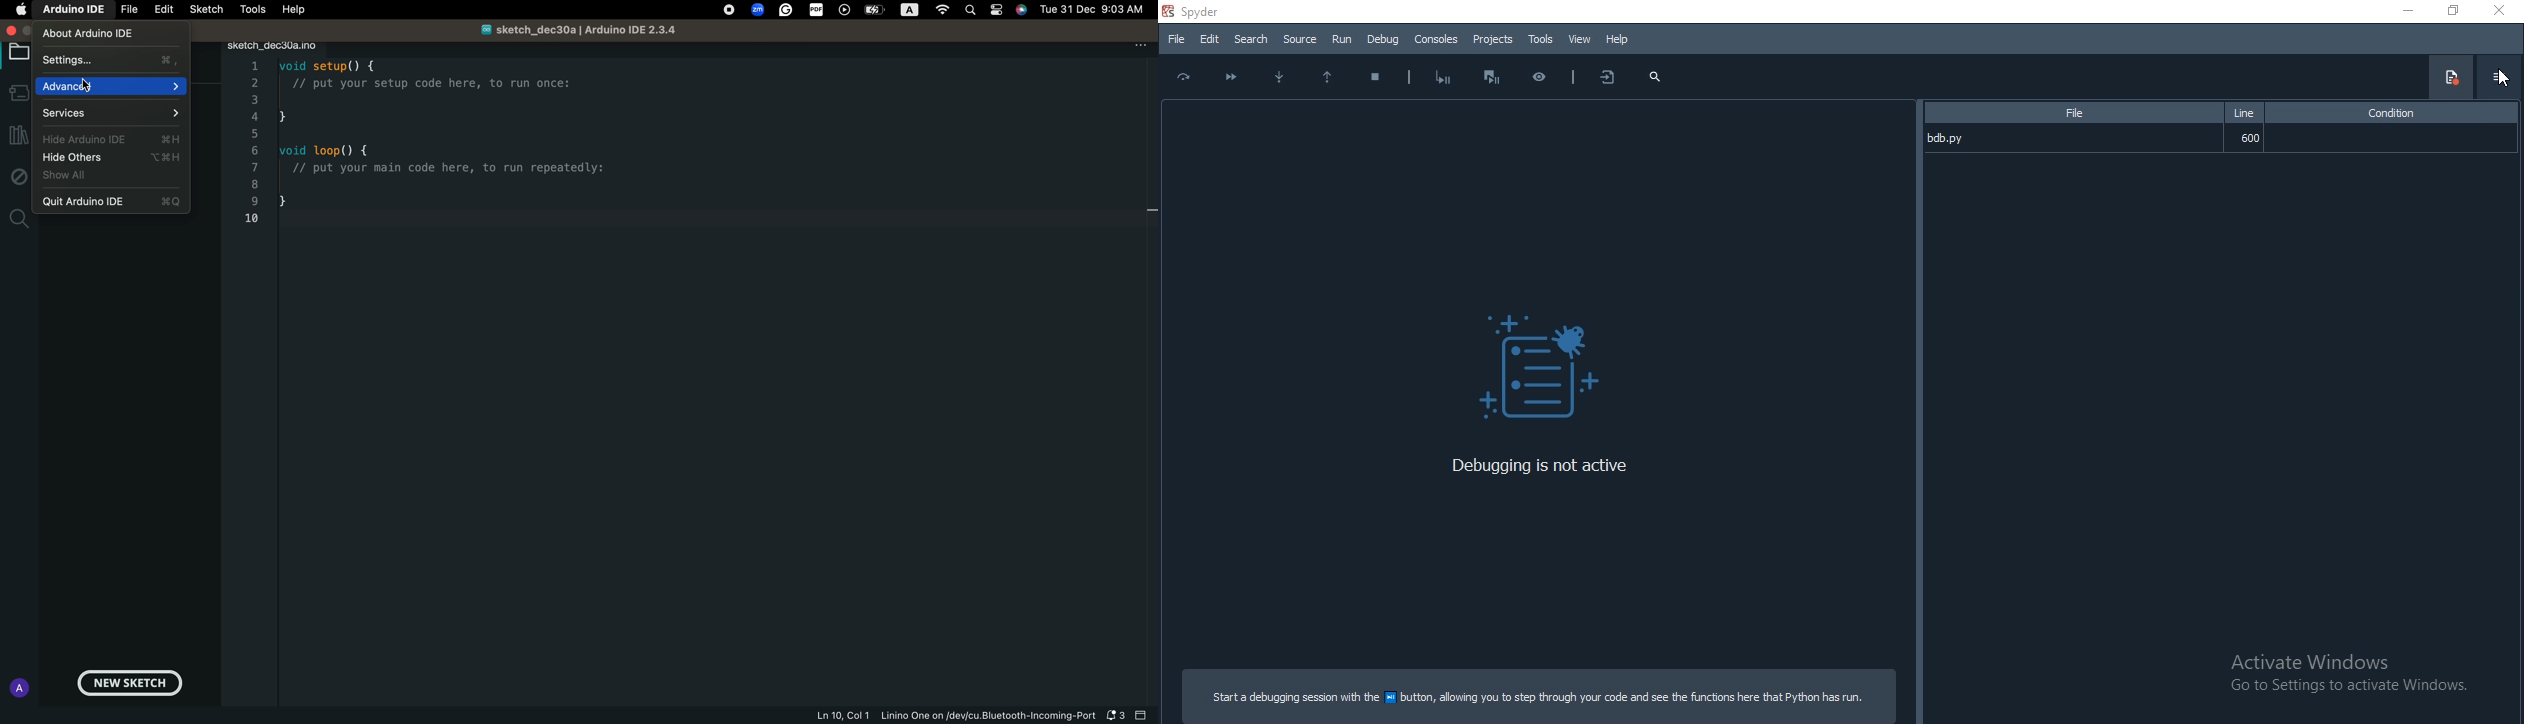 The image size is (2548, 728). Describe the element at coordinates (2071, 138) in the screenshot. I see `bdp.py` at that location.